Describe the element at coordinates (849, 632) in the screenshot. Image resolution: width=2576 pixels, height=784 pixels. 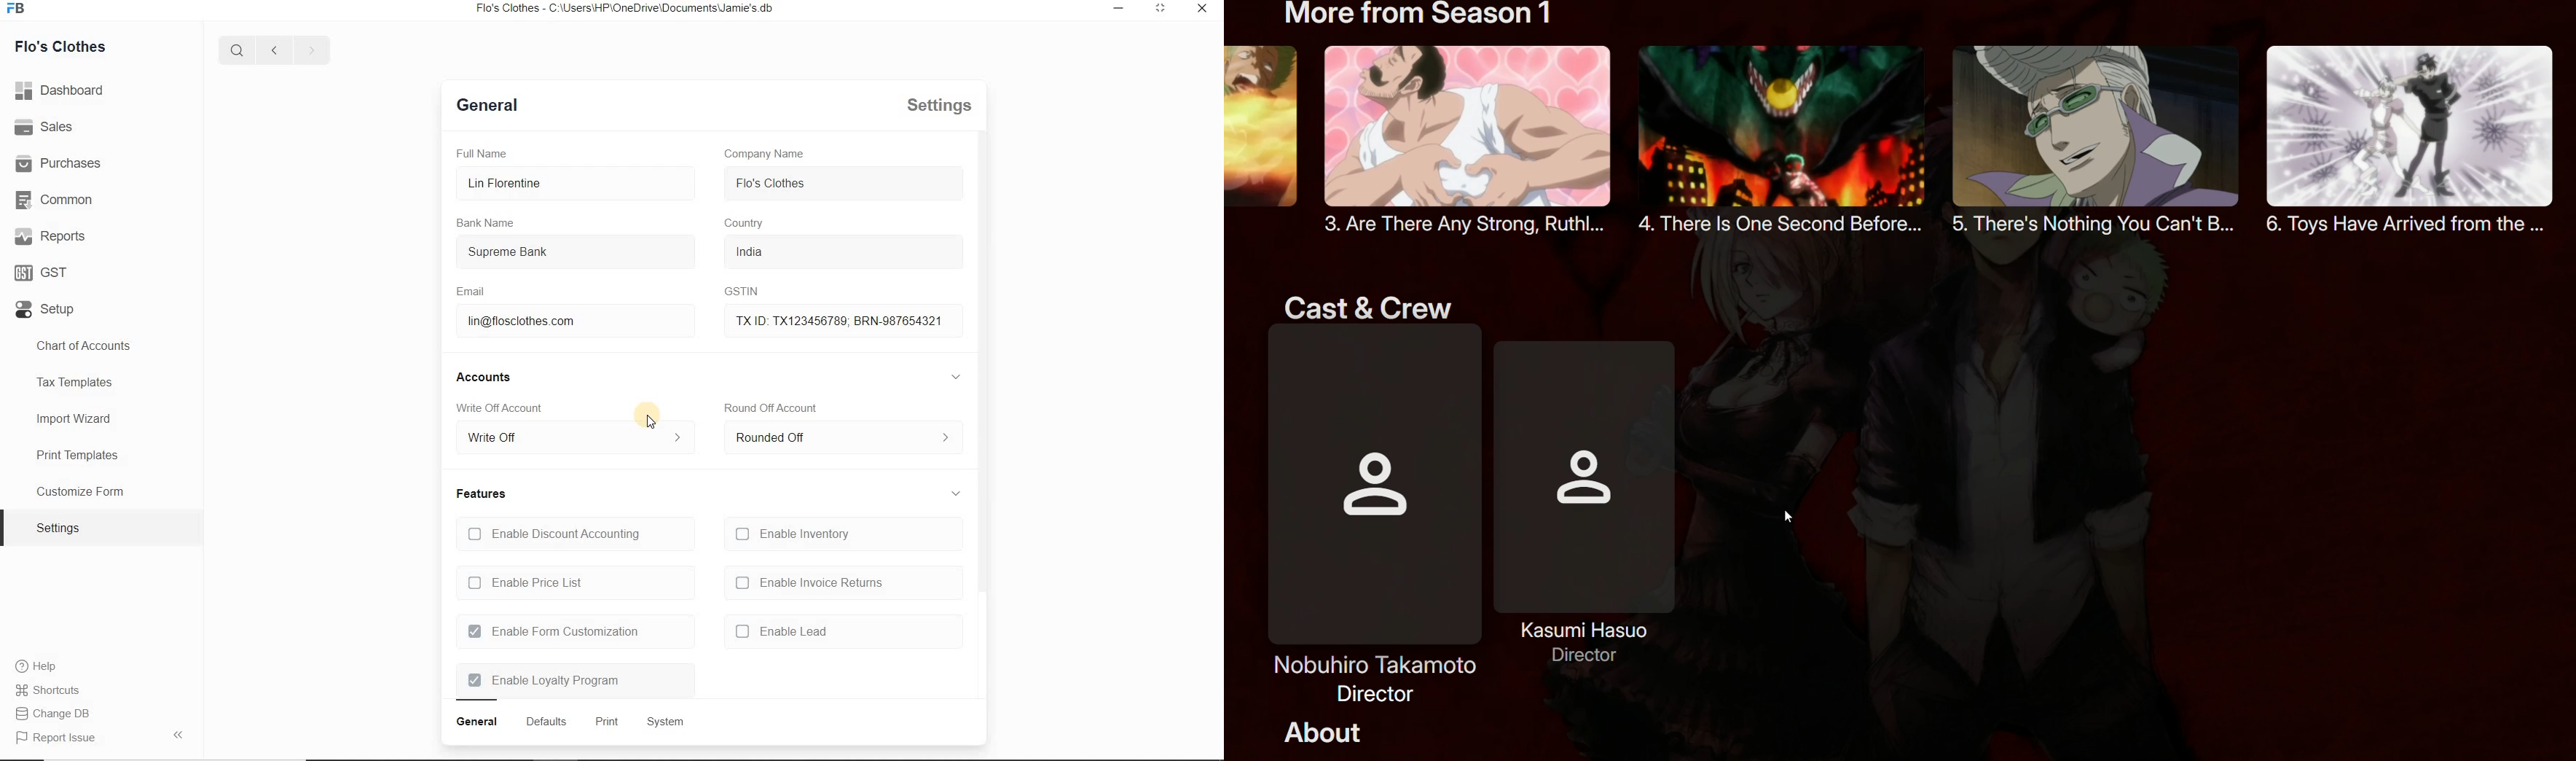
I see `Enable Lead` at that location.